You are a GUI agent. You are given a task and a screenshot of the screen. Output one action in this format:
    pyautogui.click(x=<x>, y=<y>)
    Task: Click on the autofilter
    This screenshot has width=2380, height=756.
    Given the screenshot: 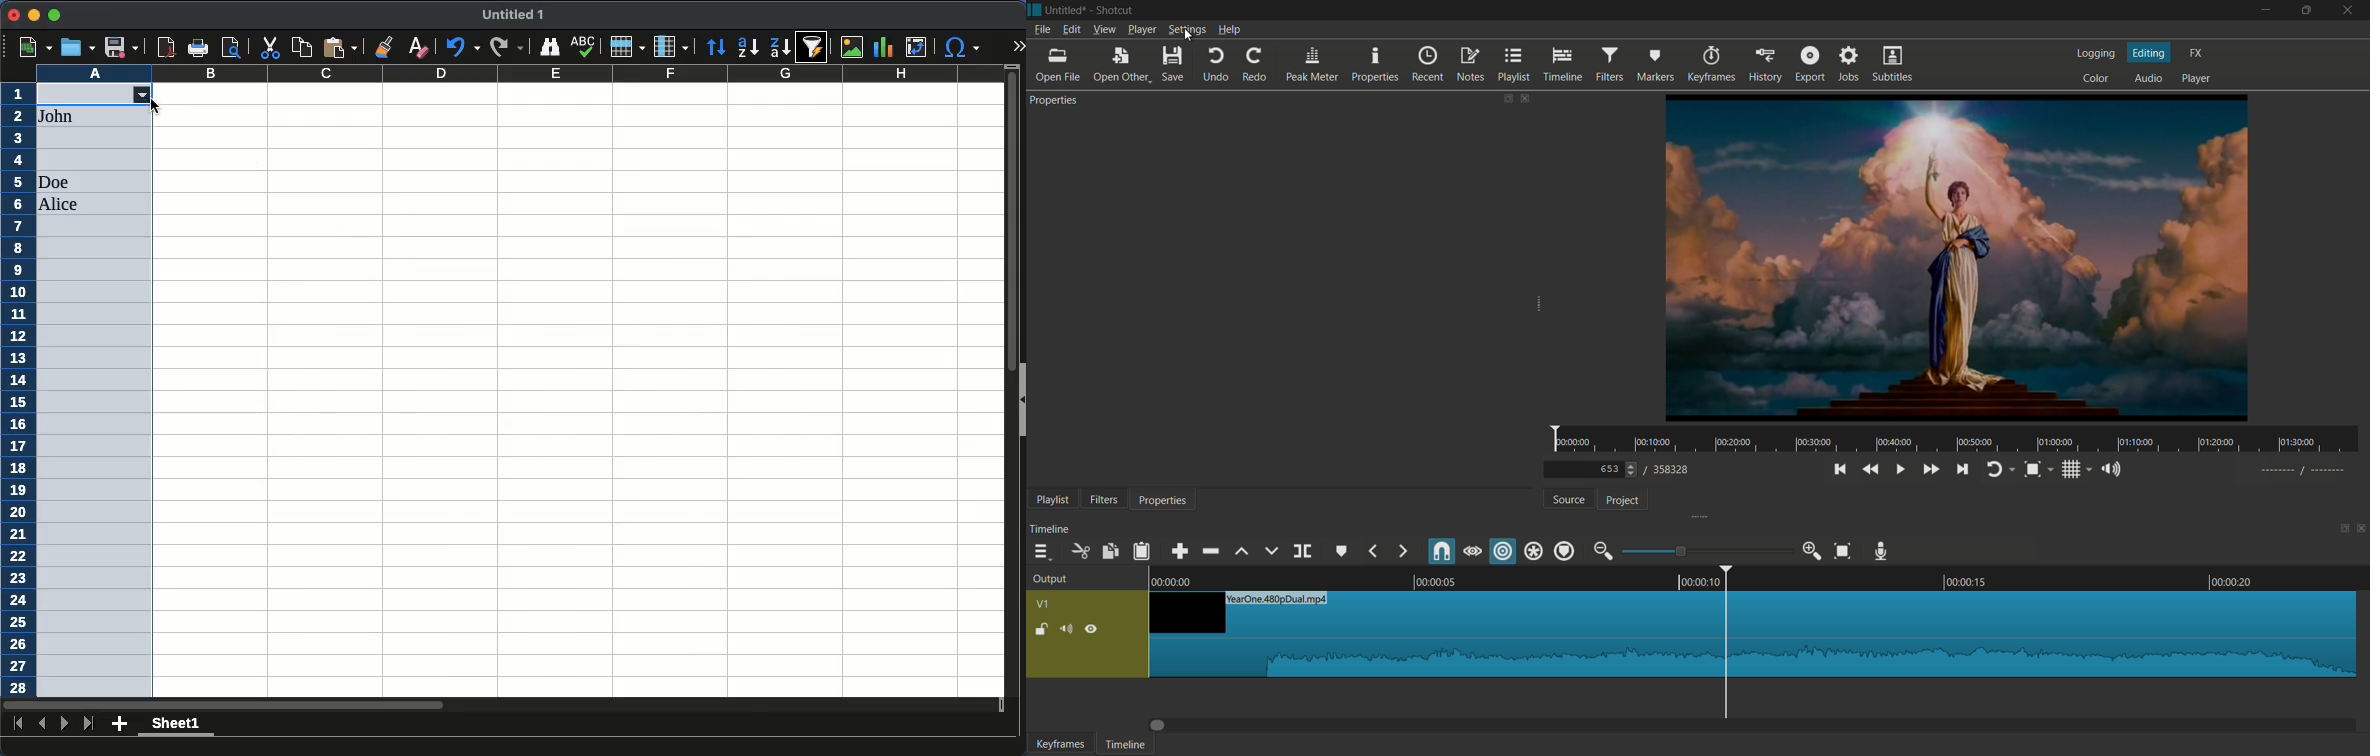 What is the action you would take?
    pyautogui.click(x=813, y=46)
    